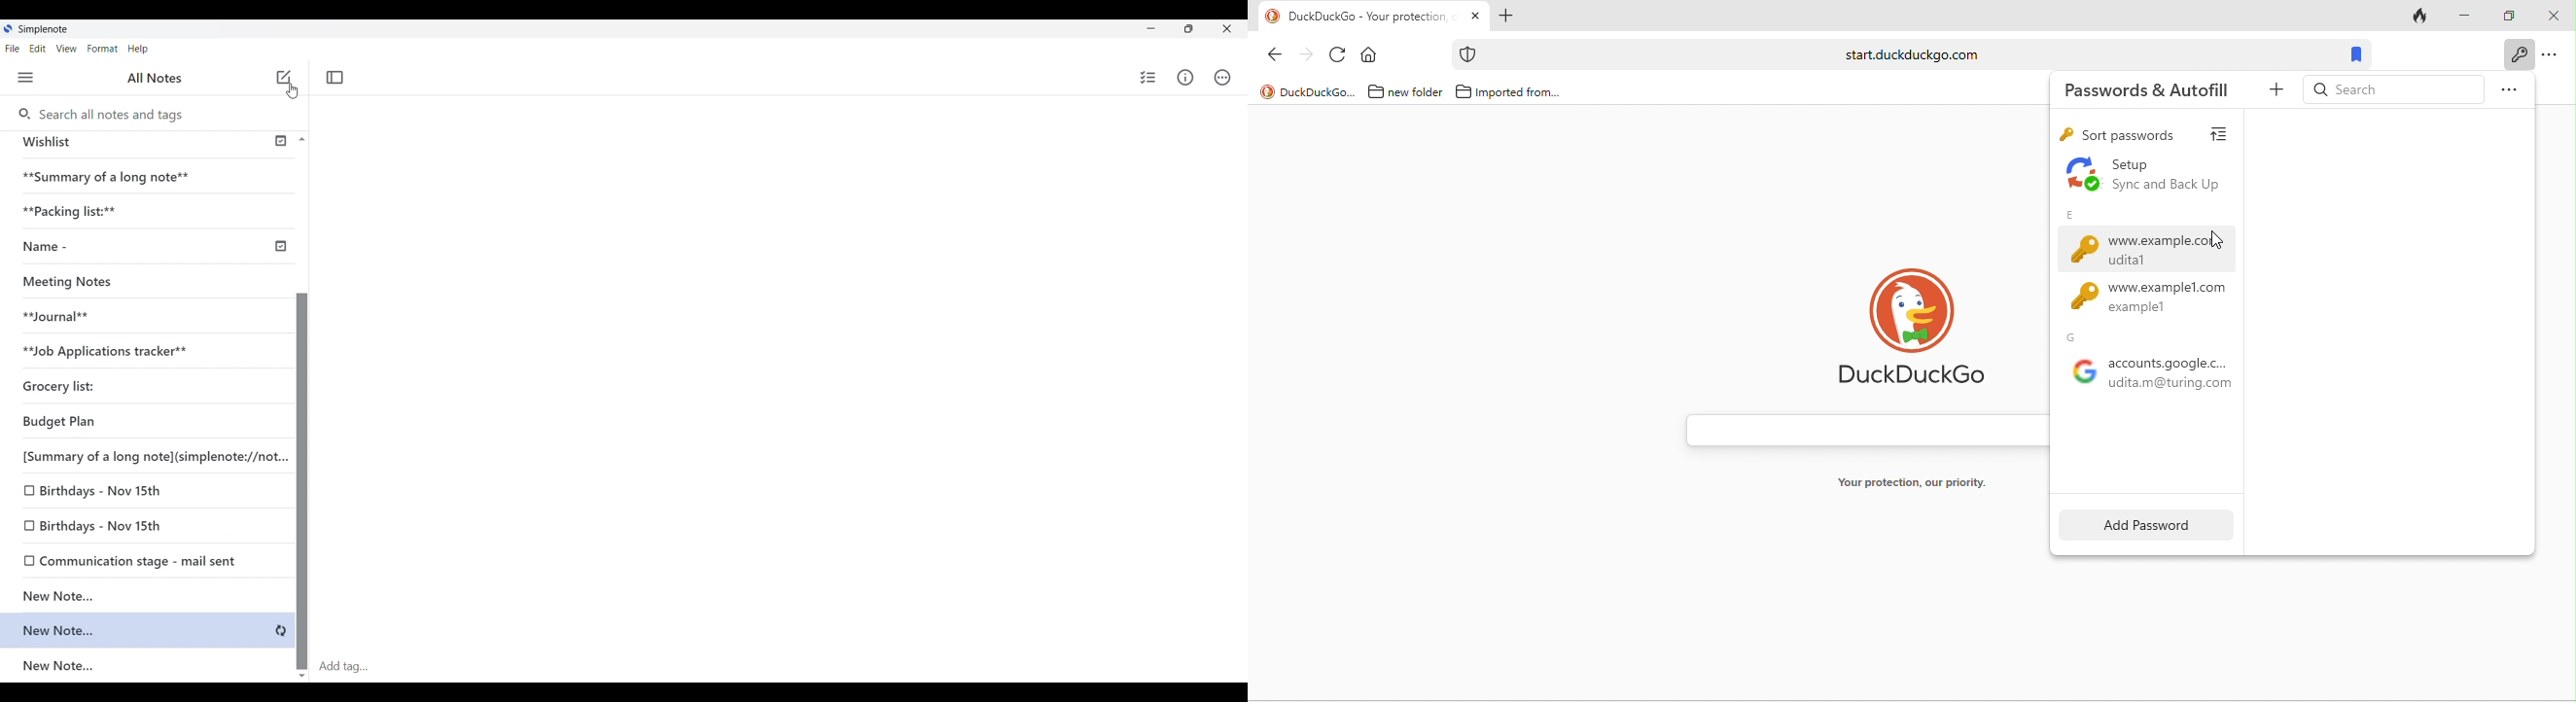  Describe the element at coordinates (142, 595) in the screenshot. I see `New note` at that location.